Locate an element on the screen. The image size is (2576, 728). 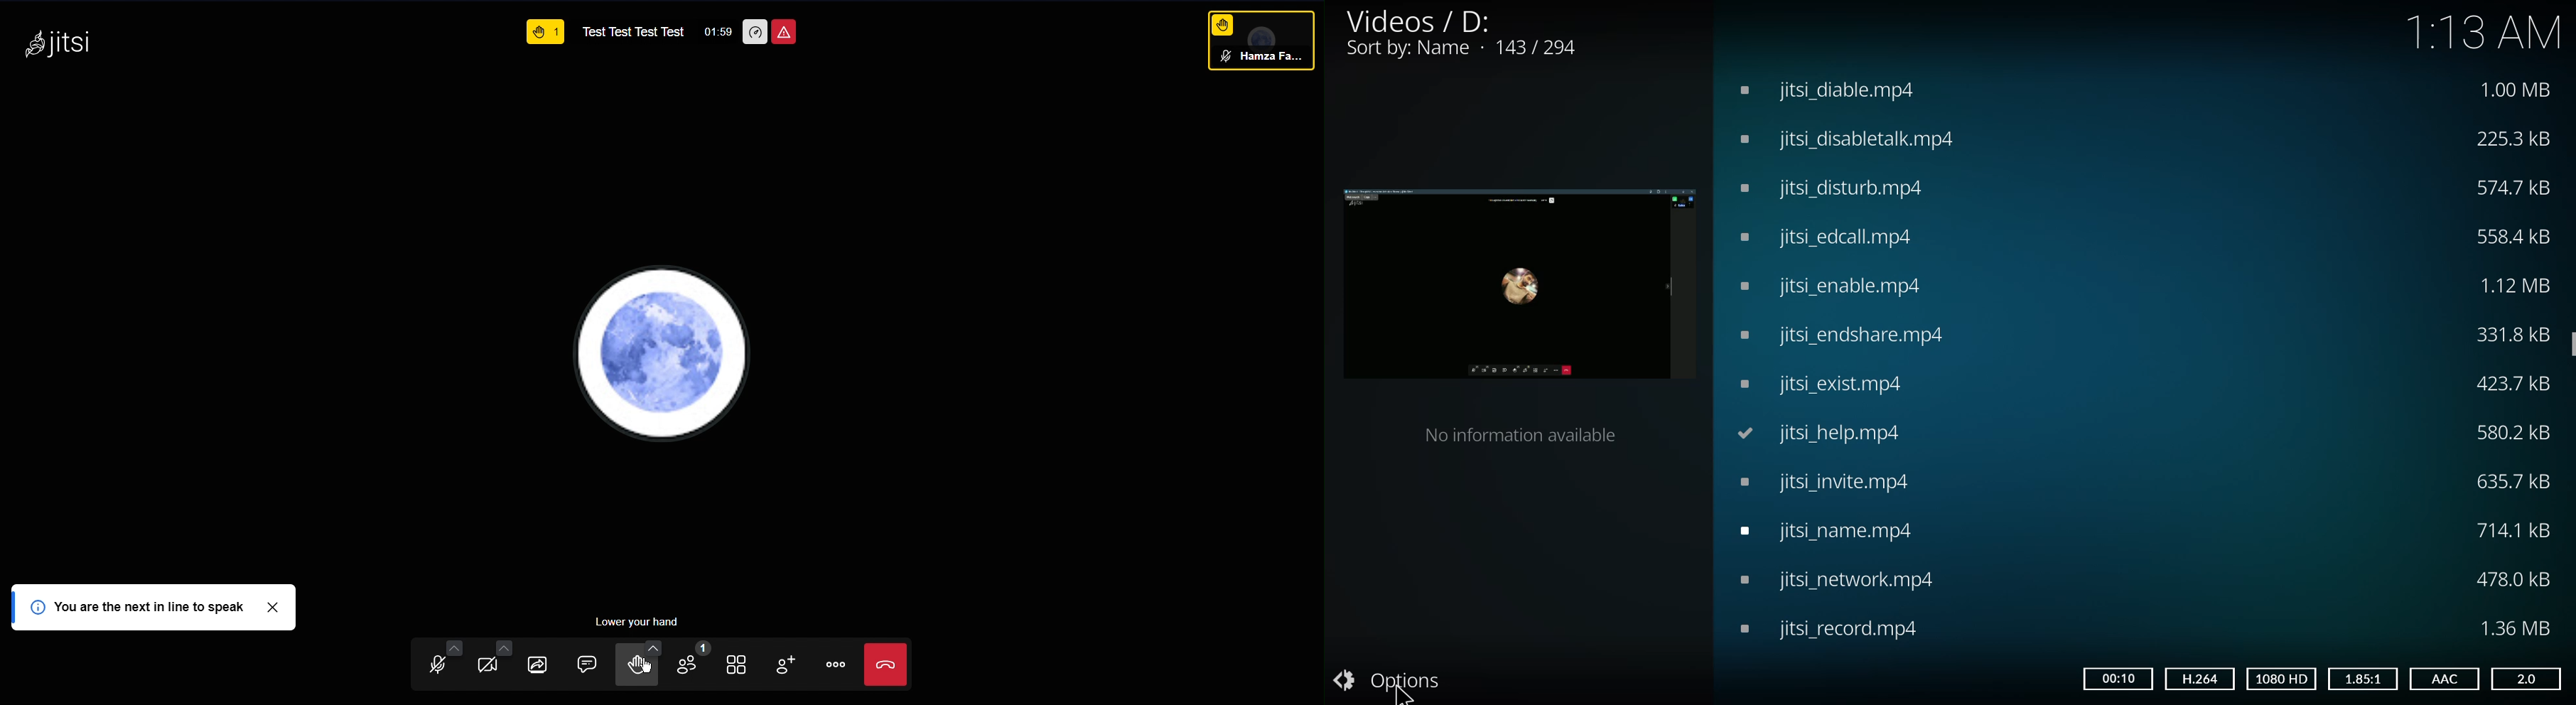
video is located at coordinates (1827, 633).